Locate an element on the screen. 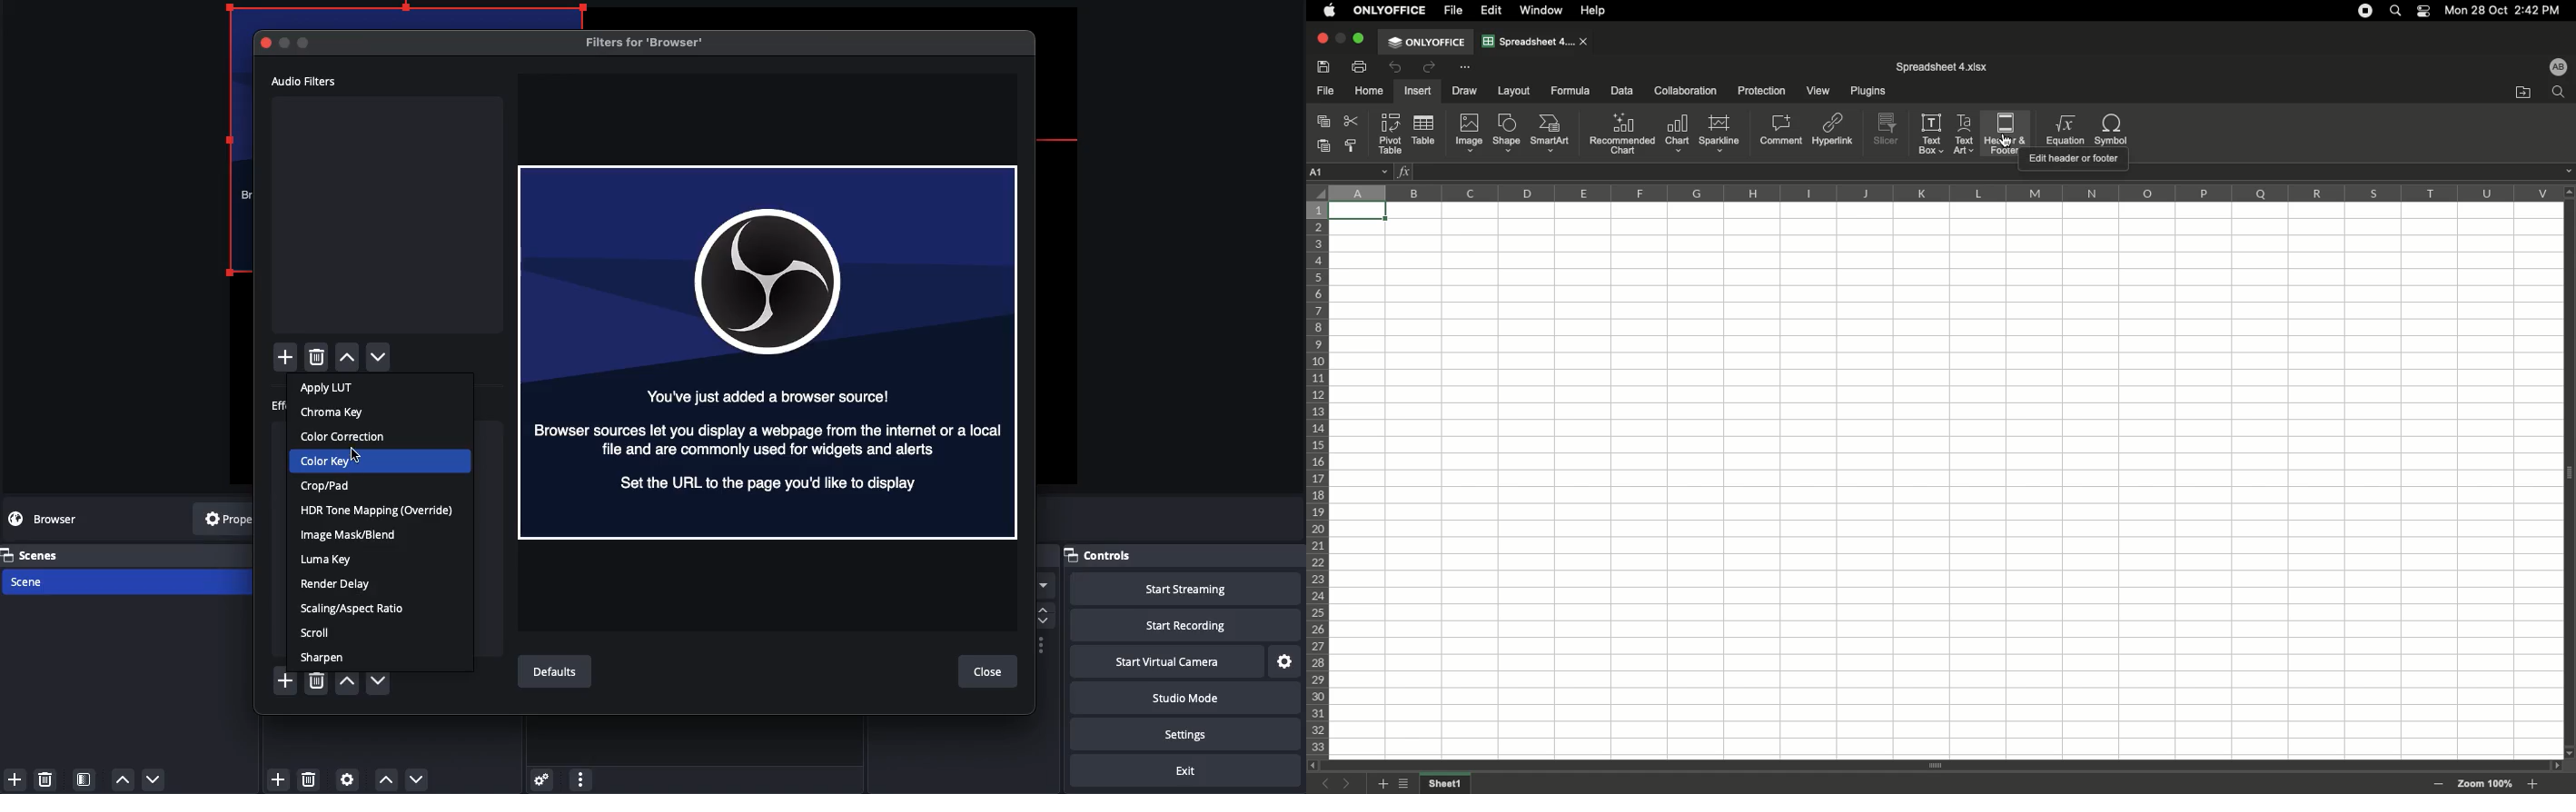 The width and height of the screenshot is (2576, 812). Layout is located at coordinates (1514, 91).